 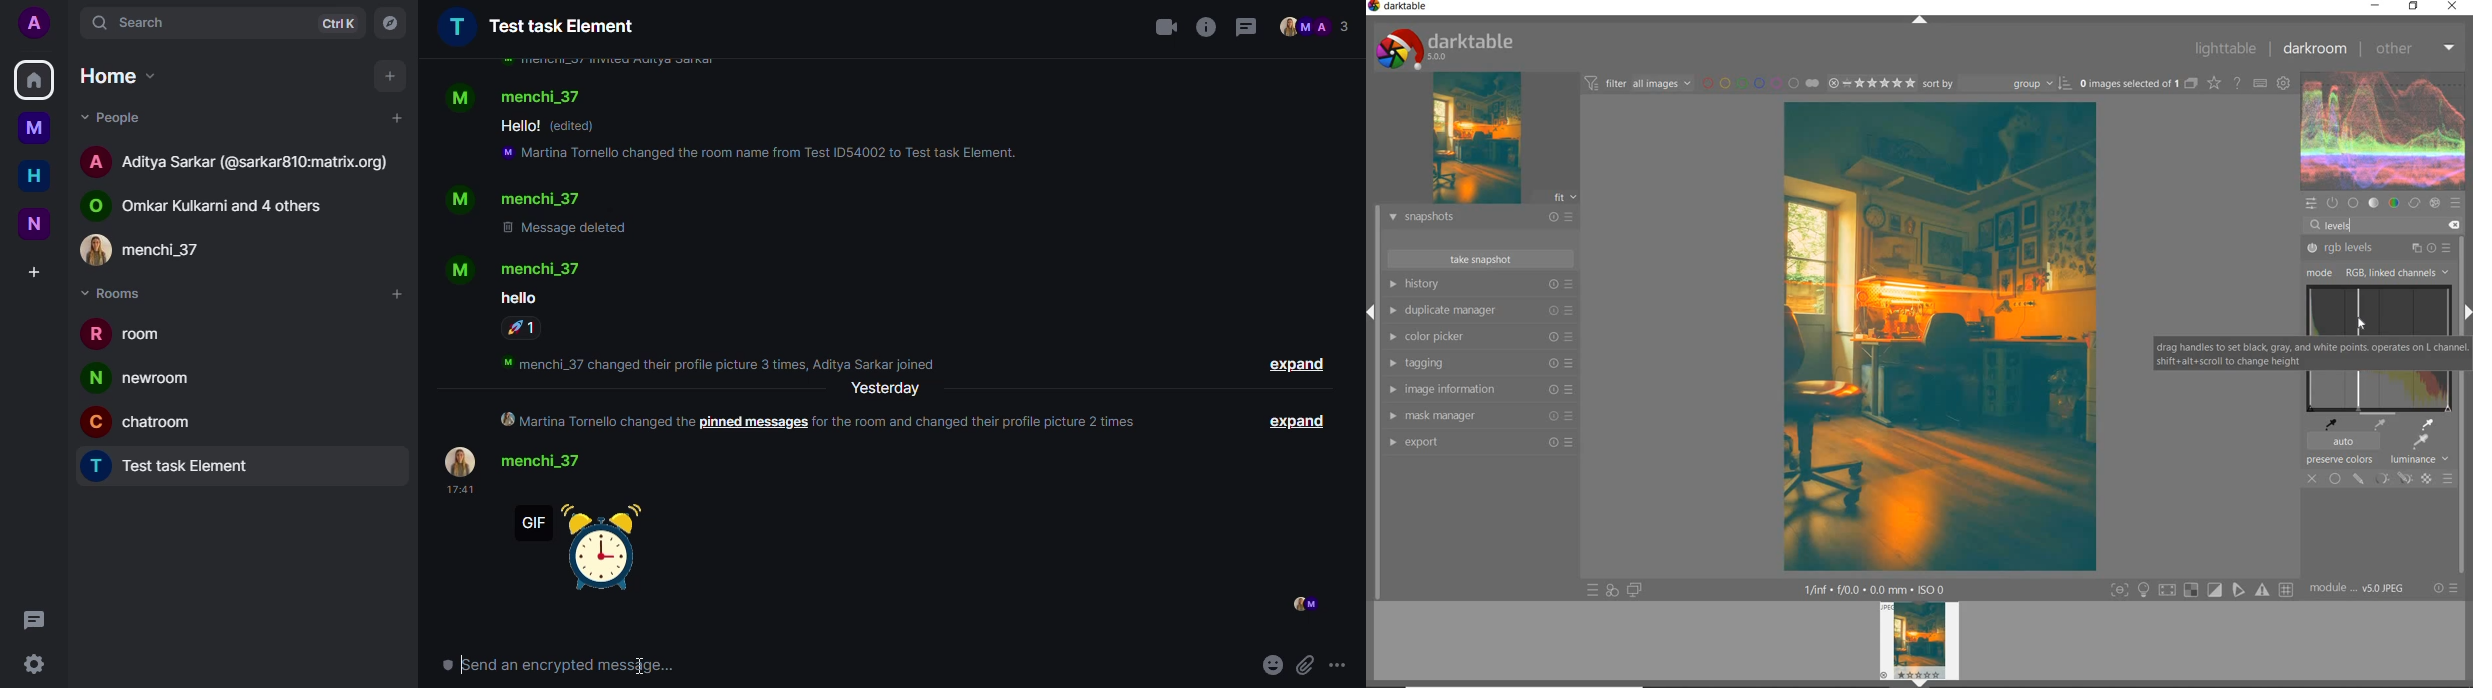 I want to click on lighttable, so click(x=2226, y=50).